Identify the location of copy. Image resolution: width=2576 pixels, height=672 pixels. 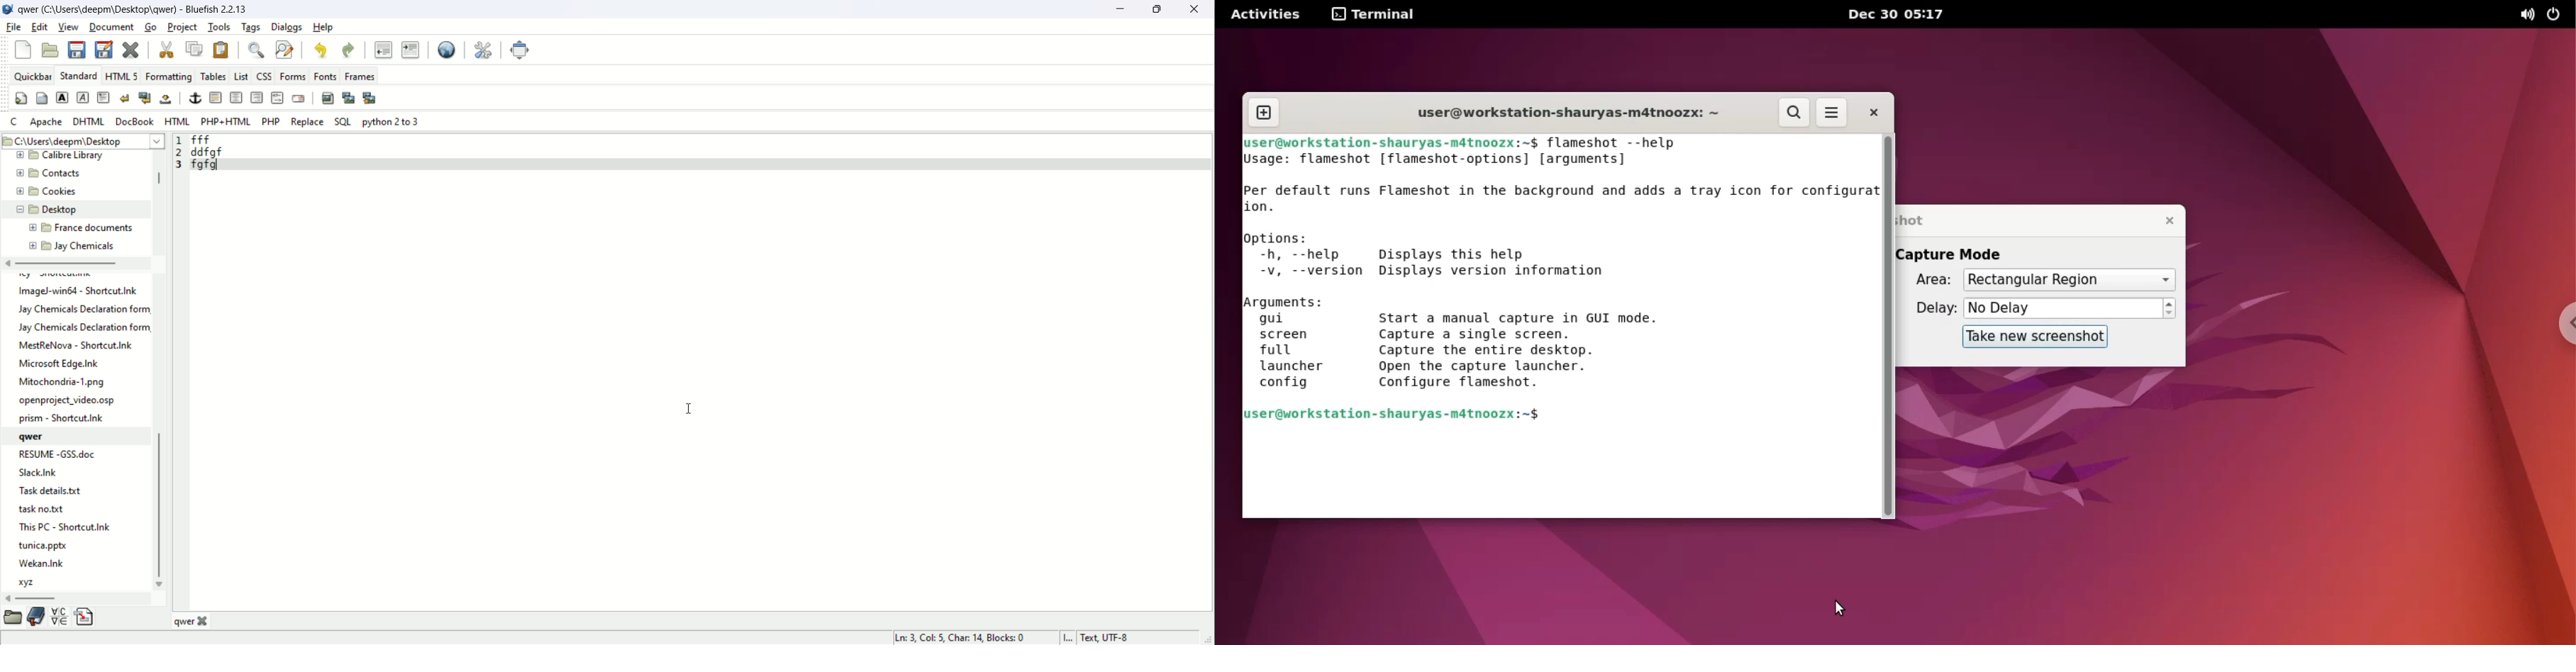
(193, 47).